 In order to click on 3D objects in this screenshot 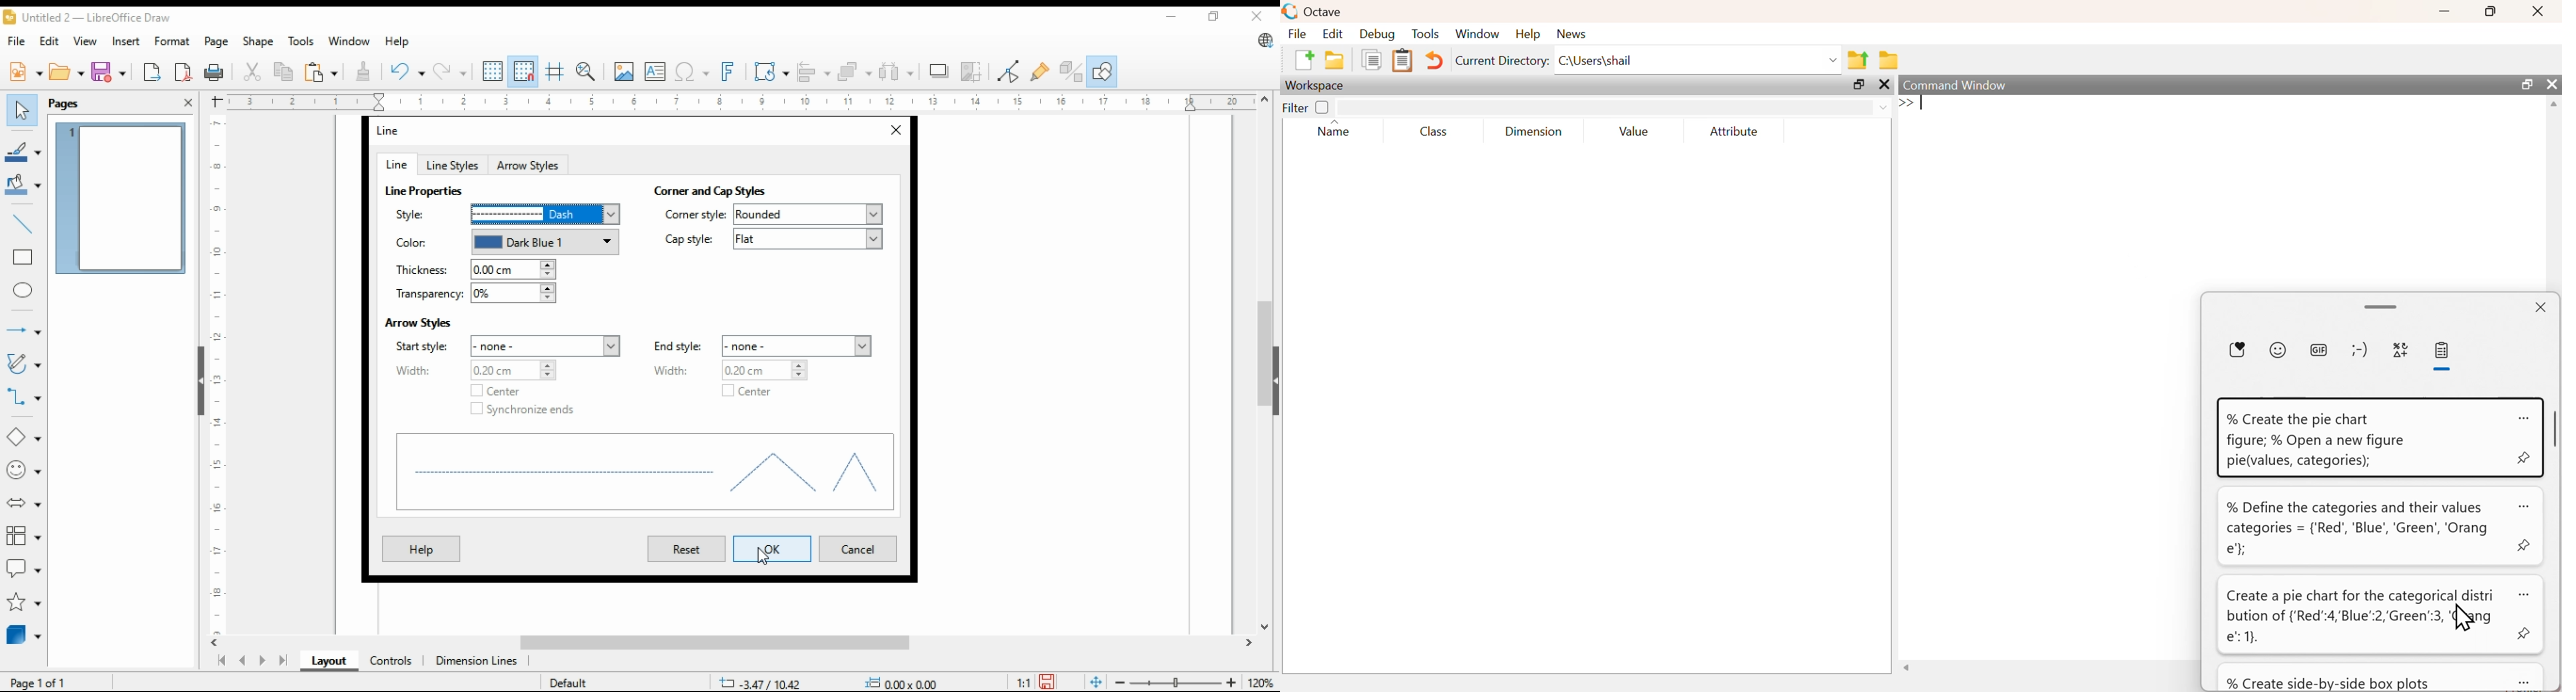, I will do `click(25, 634)`.